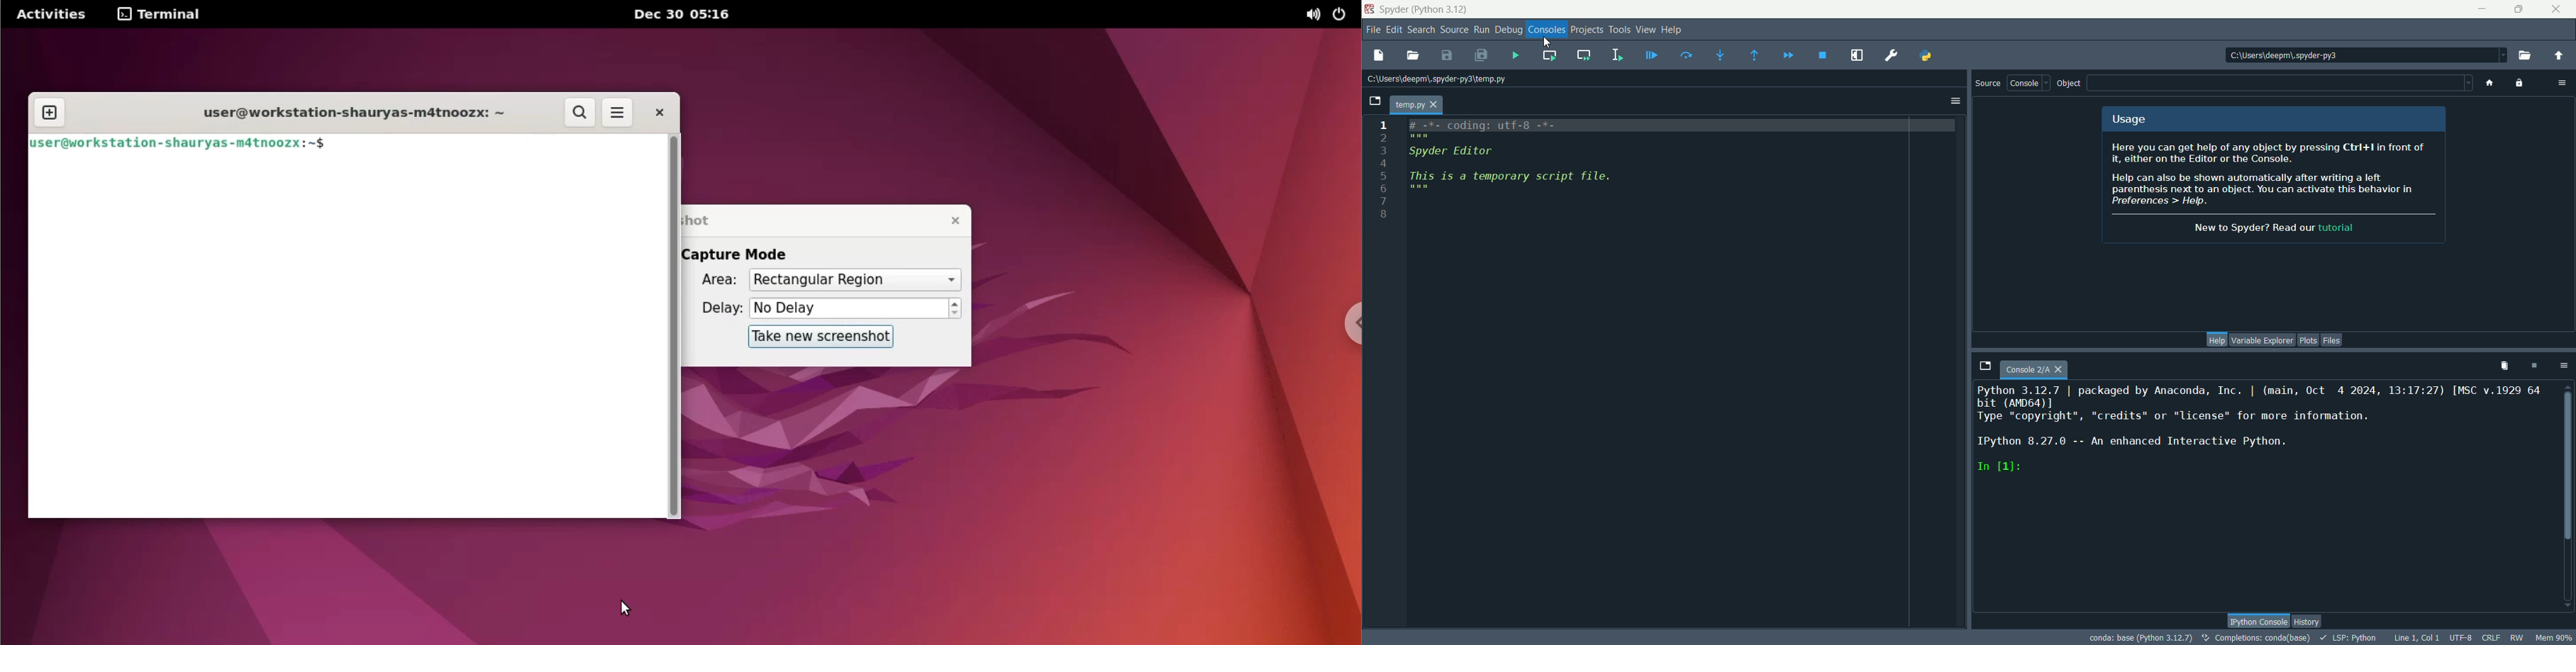 The image size is (2576, 672). Describe the element at coordinates (2256, 637) in the screenshot. I see `completions` at that location.